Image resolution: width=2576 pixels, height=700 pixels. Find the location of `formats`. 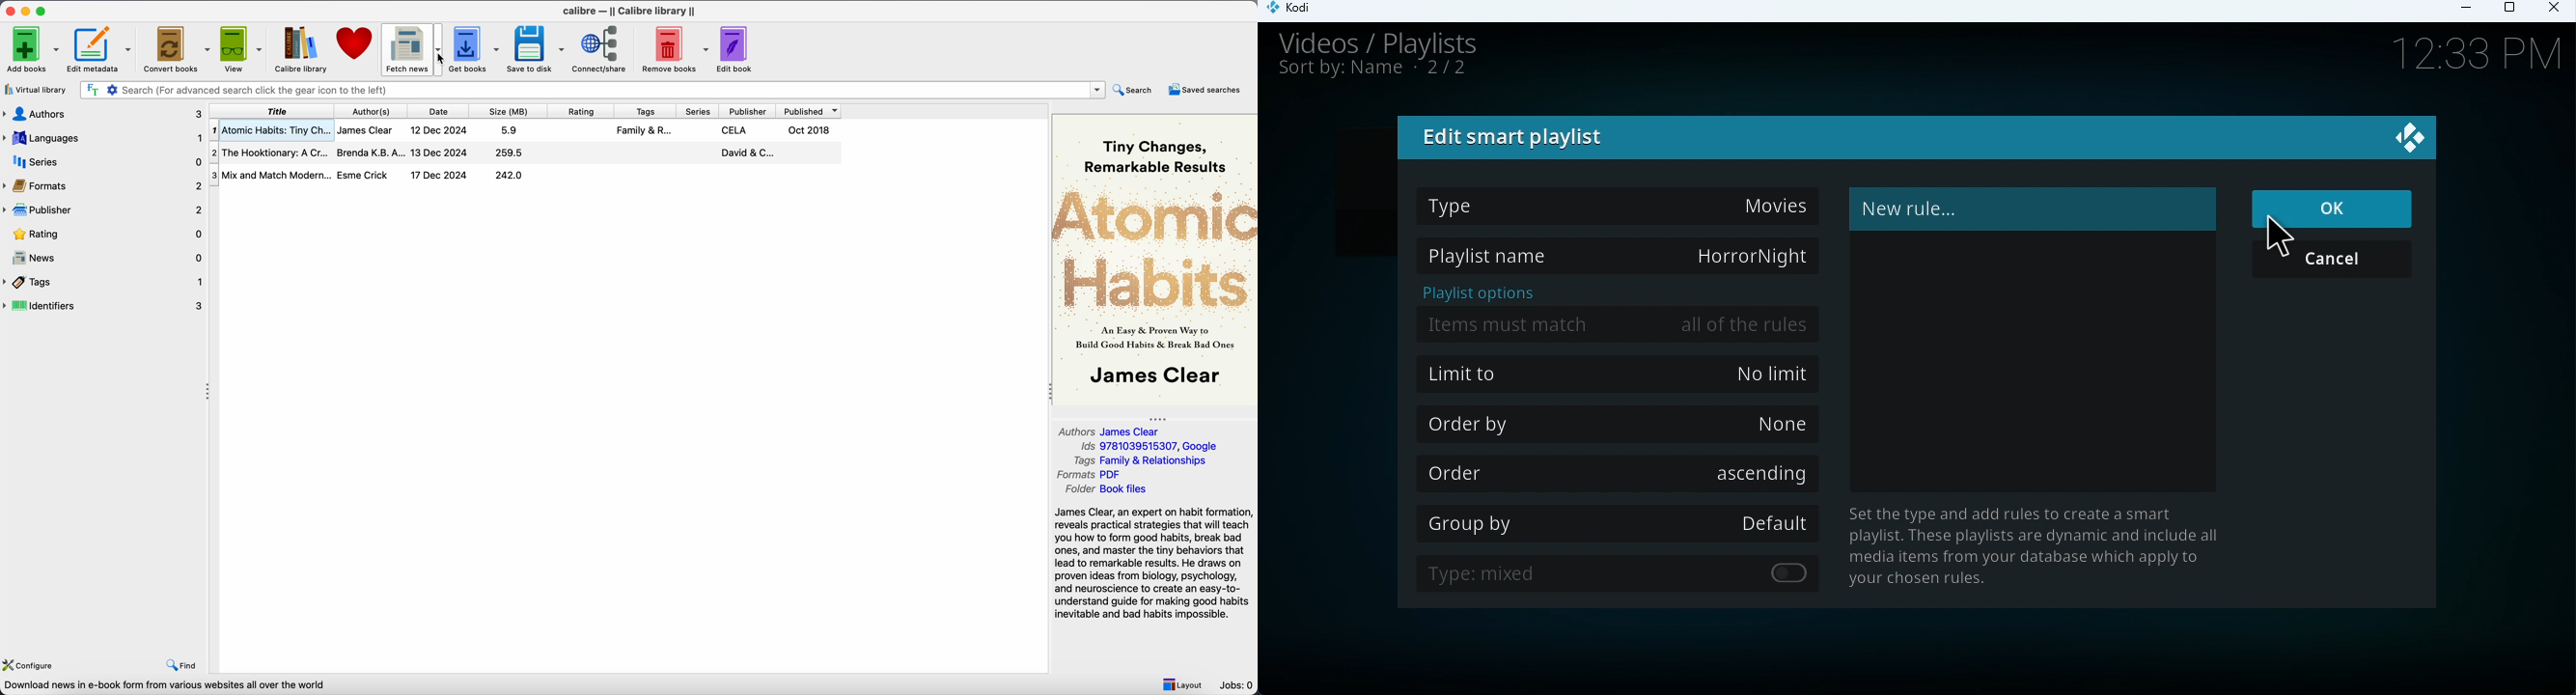

formats is located at coordinates (102, 185).